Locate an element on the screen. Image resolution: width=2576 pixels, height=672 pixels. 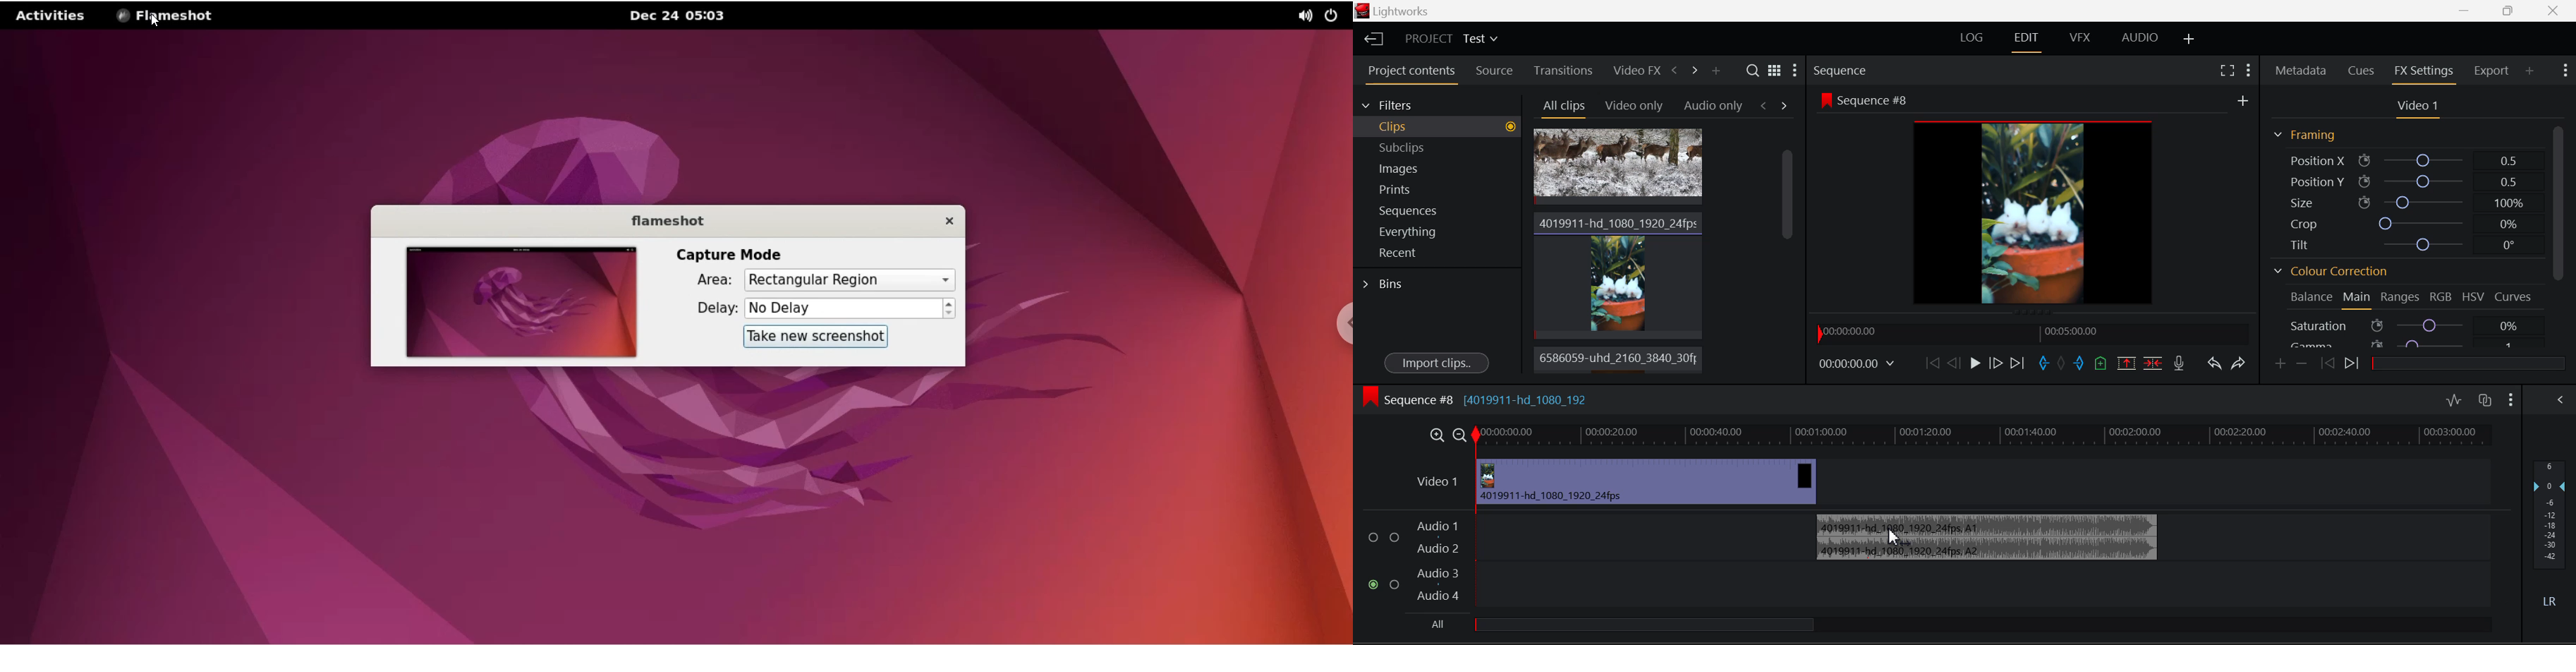
Search is located at coordinates (1752, 71).